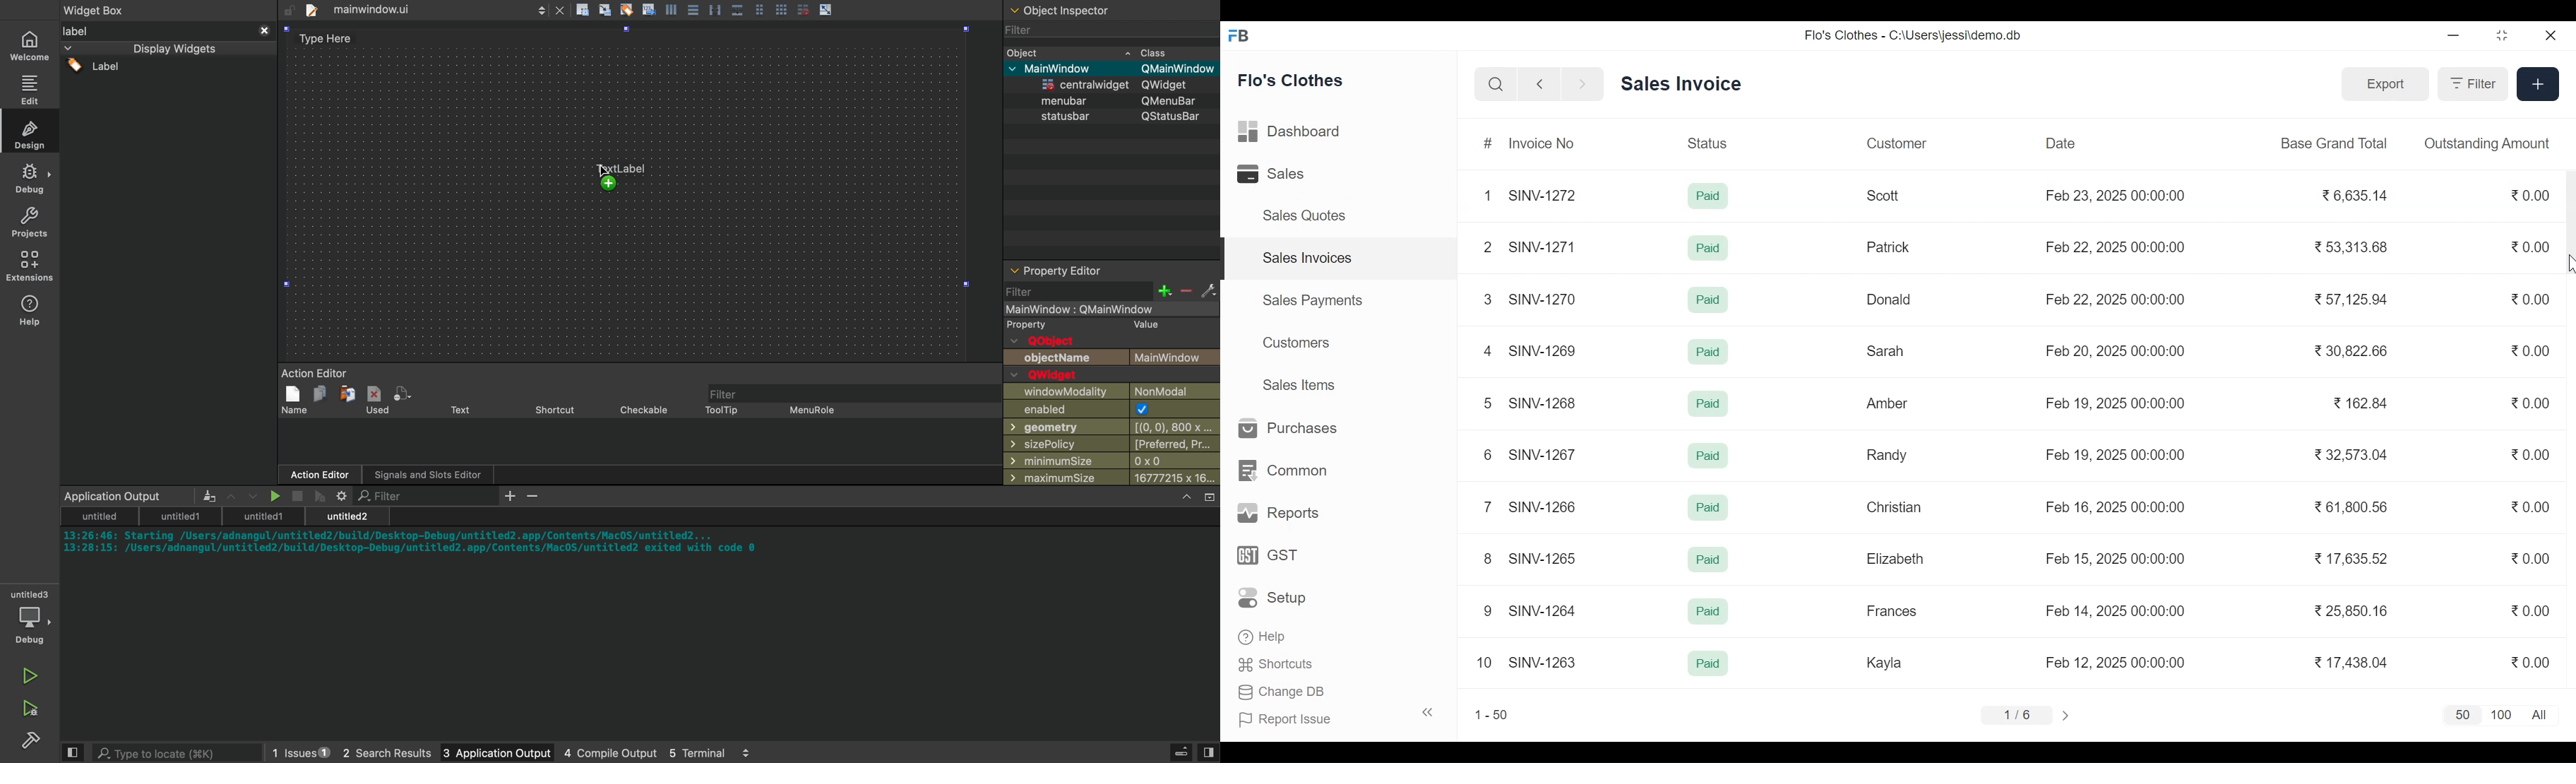  What do you see at coordinates (2532, 350) in the screenshot?
I see `0.00` at bounding box center [2532, 350].